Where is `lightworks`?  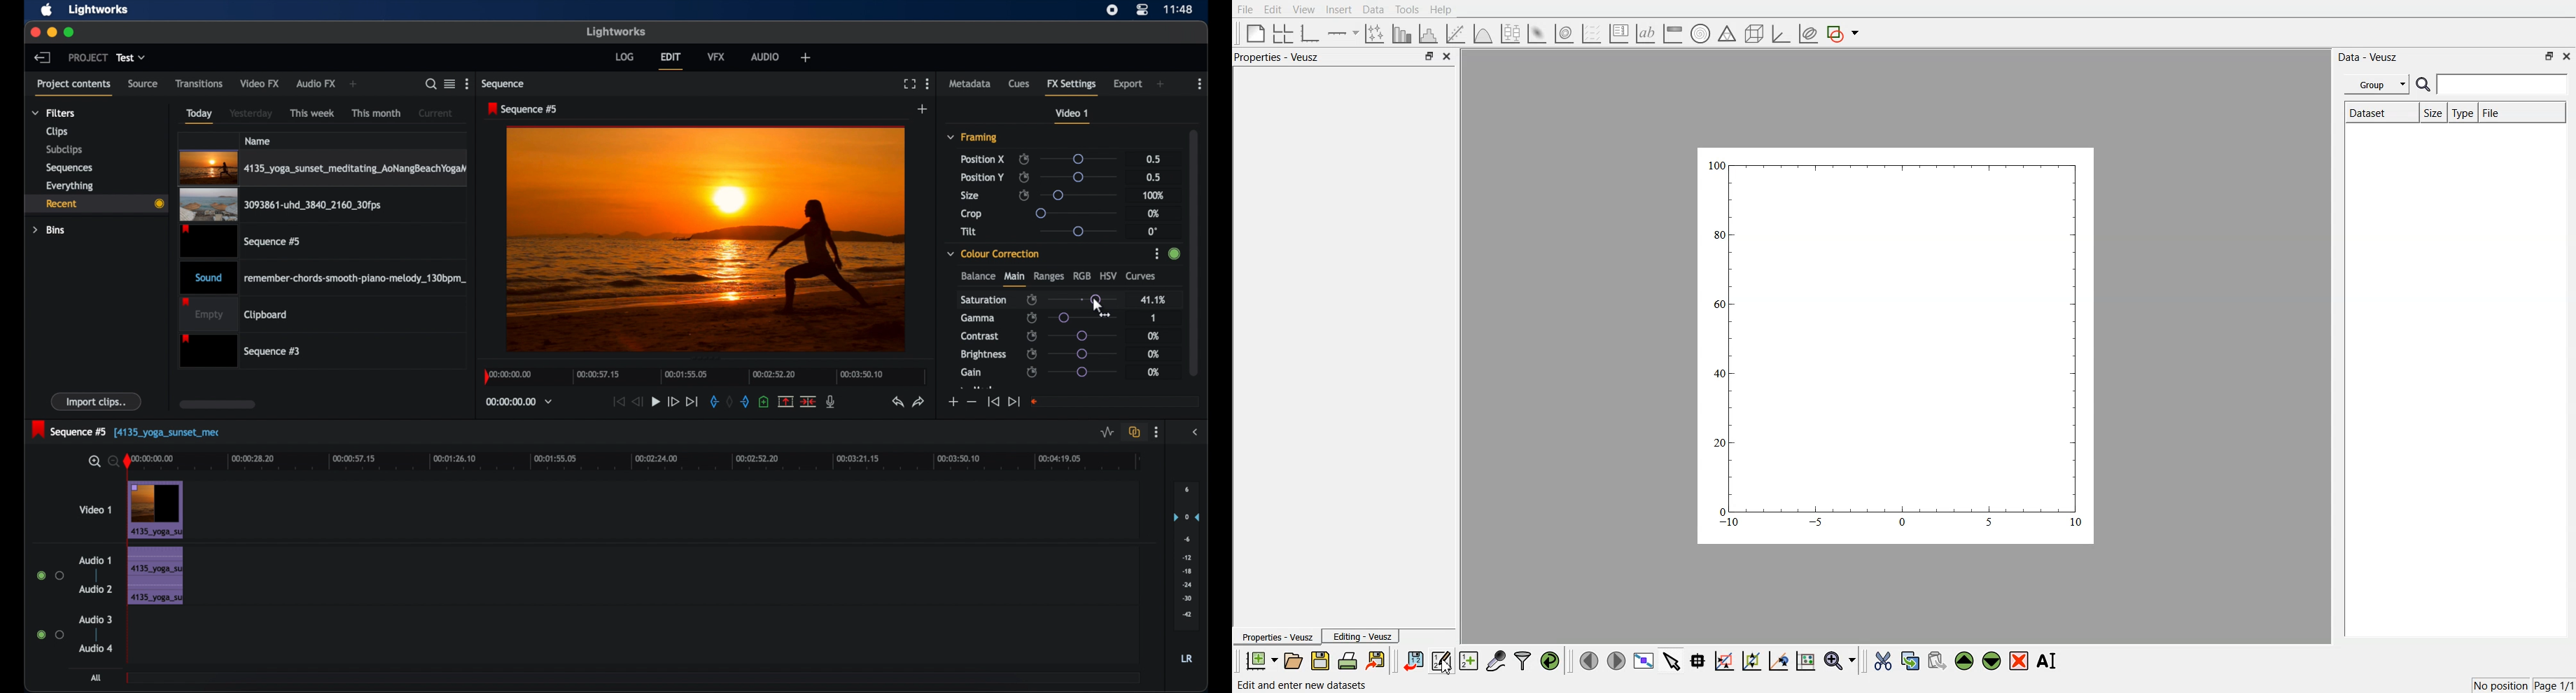
lightworks is located at coordinates (99, 10).